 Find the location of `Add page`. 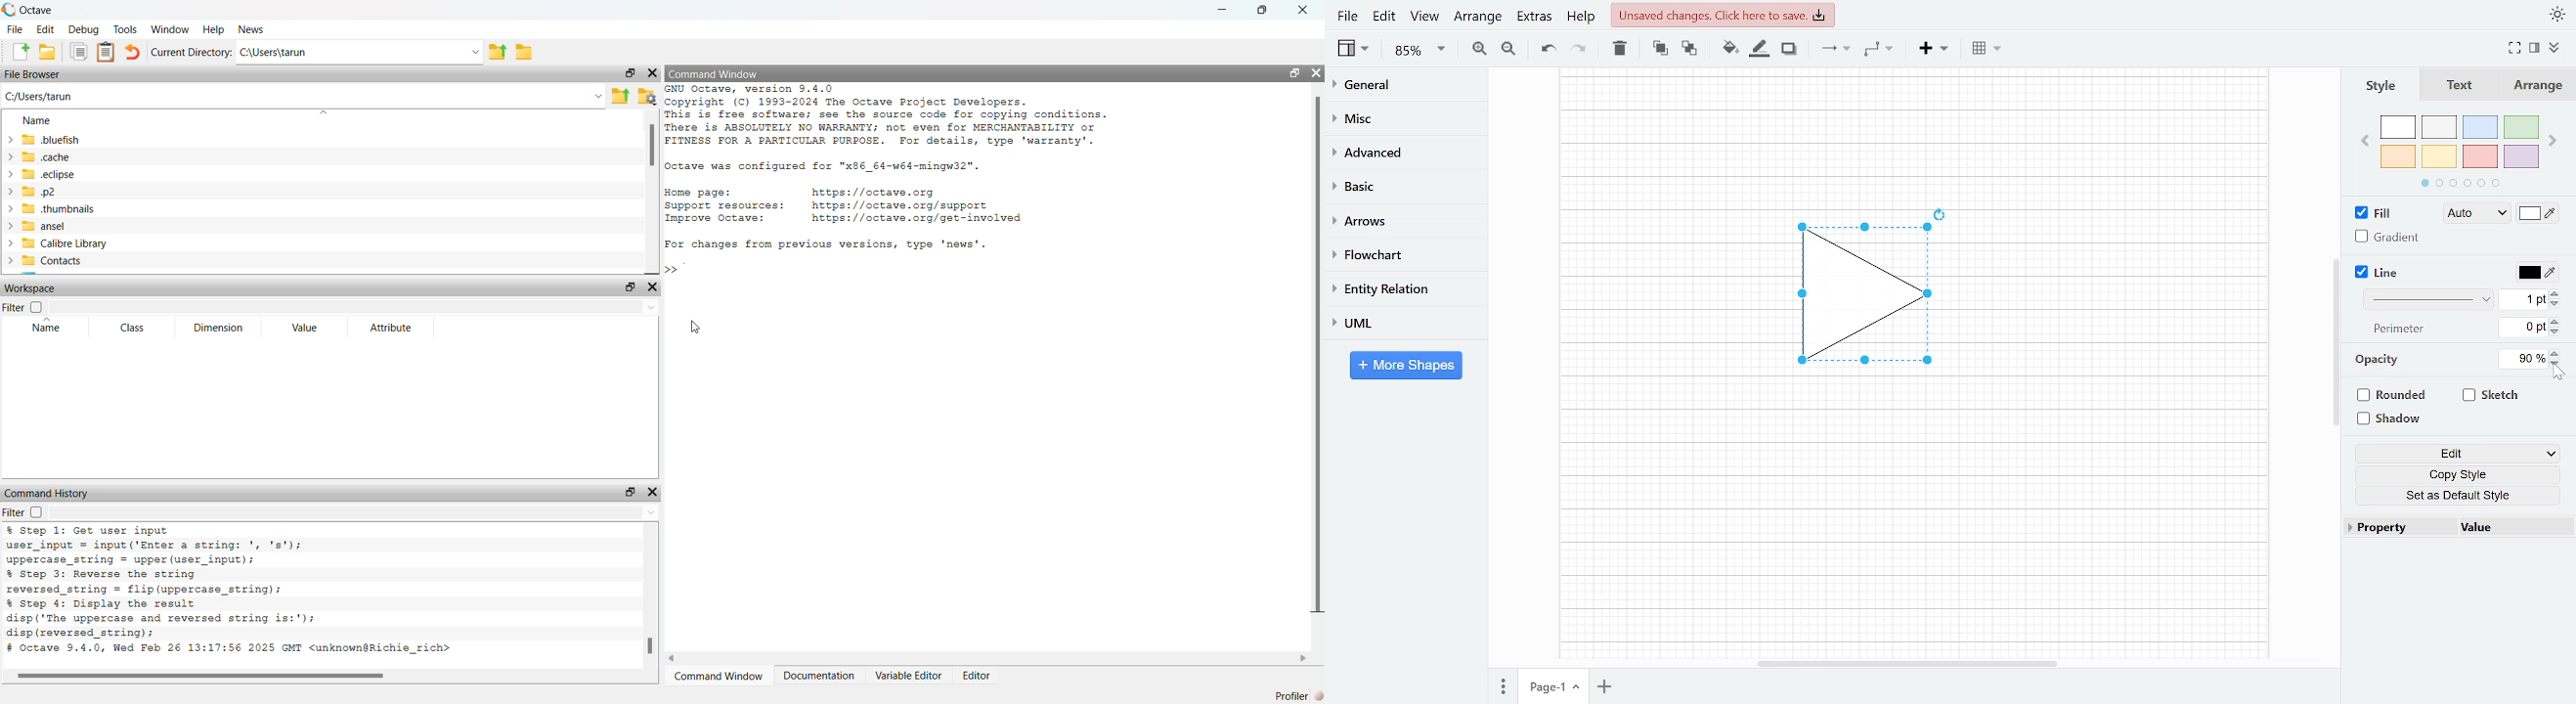

Add page is located at coordinates (1608, 688).